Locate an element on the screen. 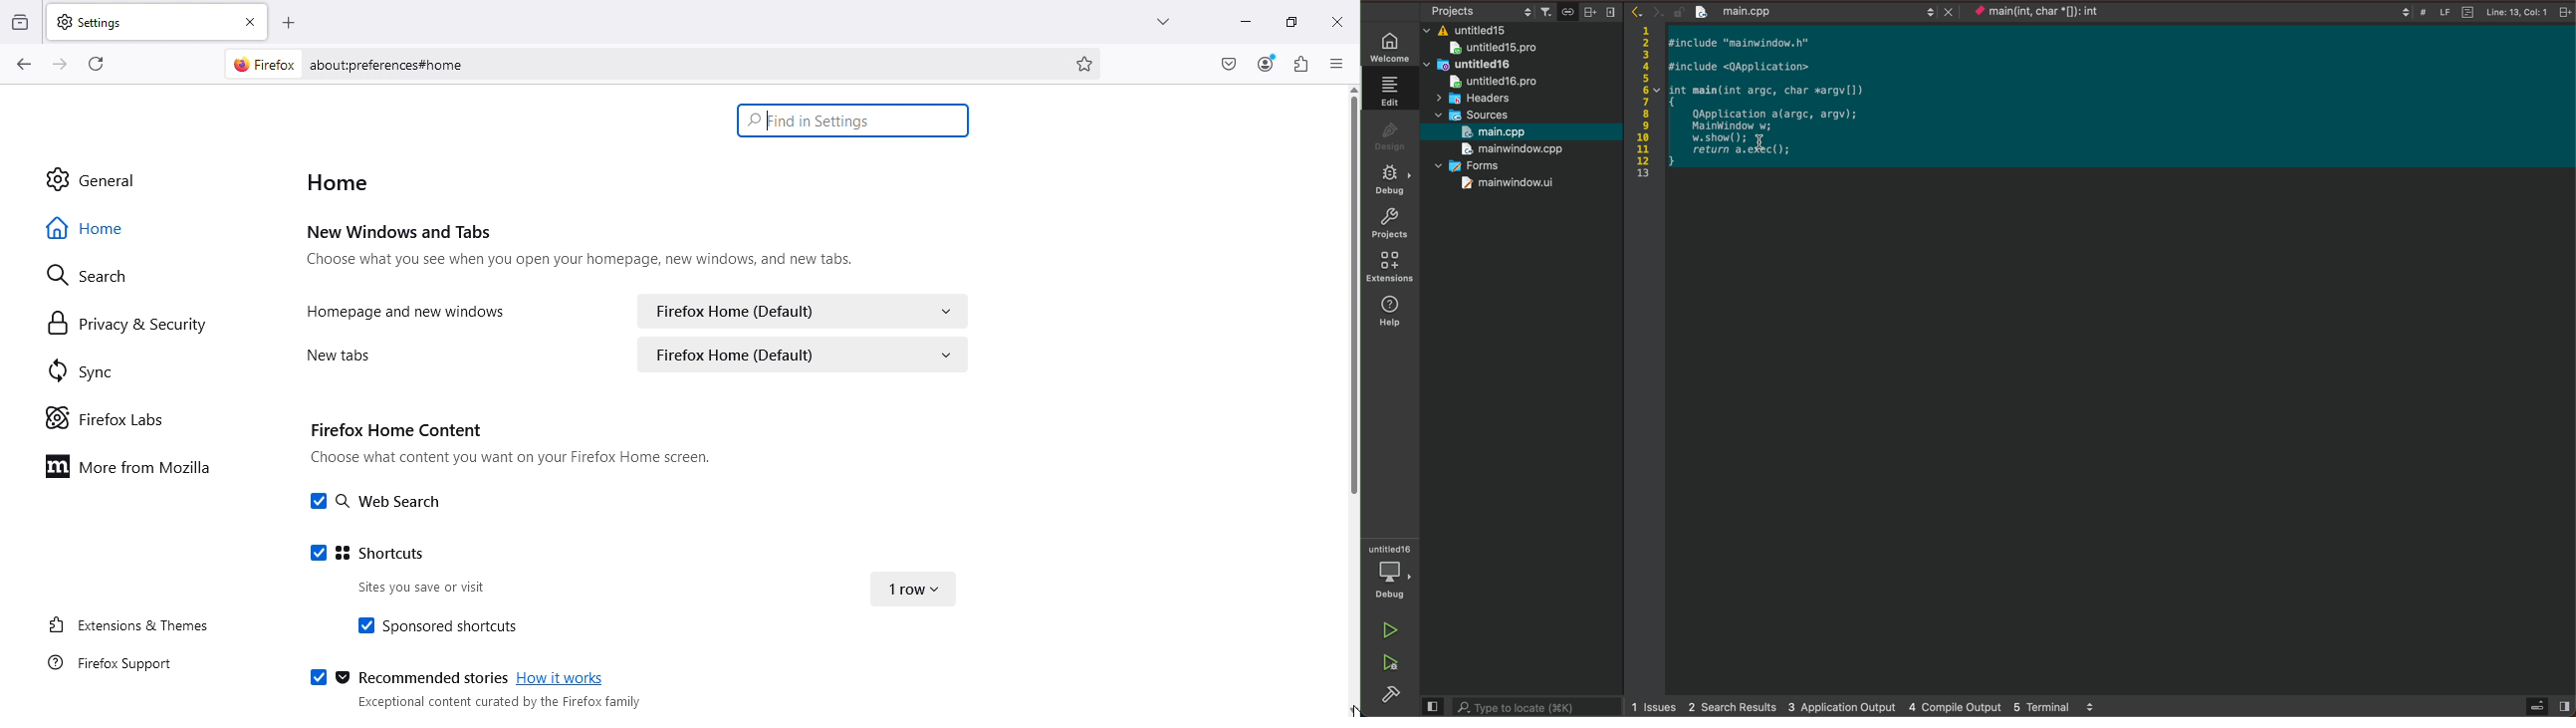 The width and height of the screenshot is (2576, 728). selected file is located at coordinates (1519, 132).